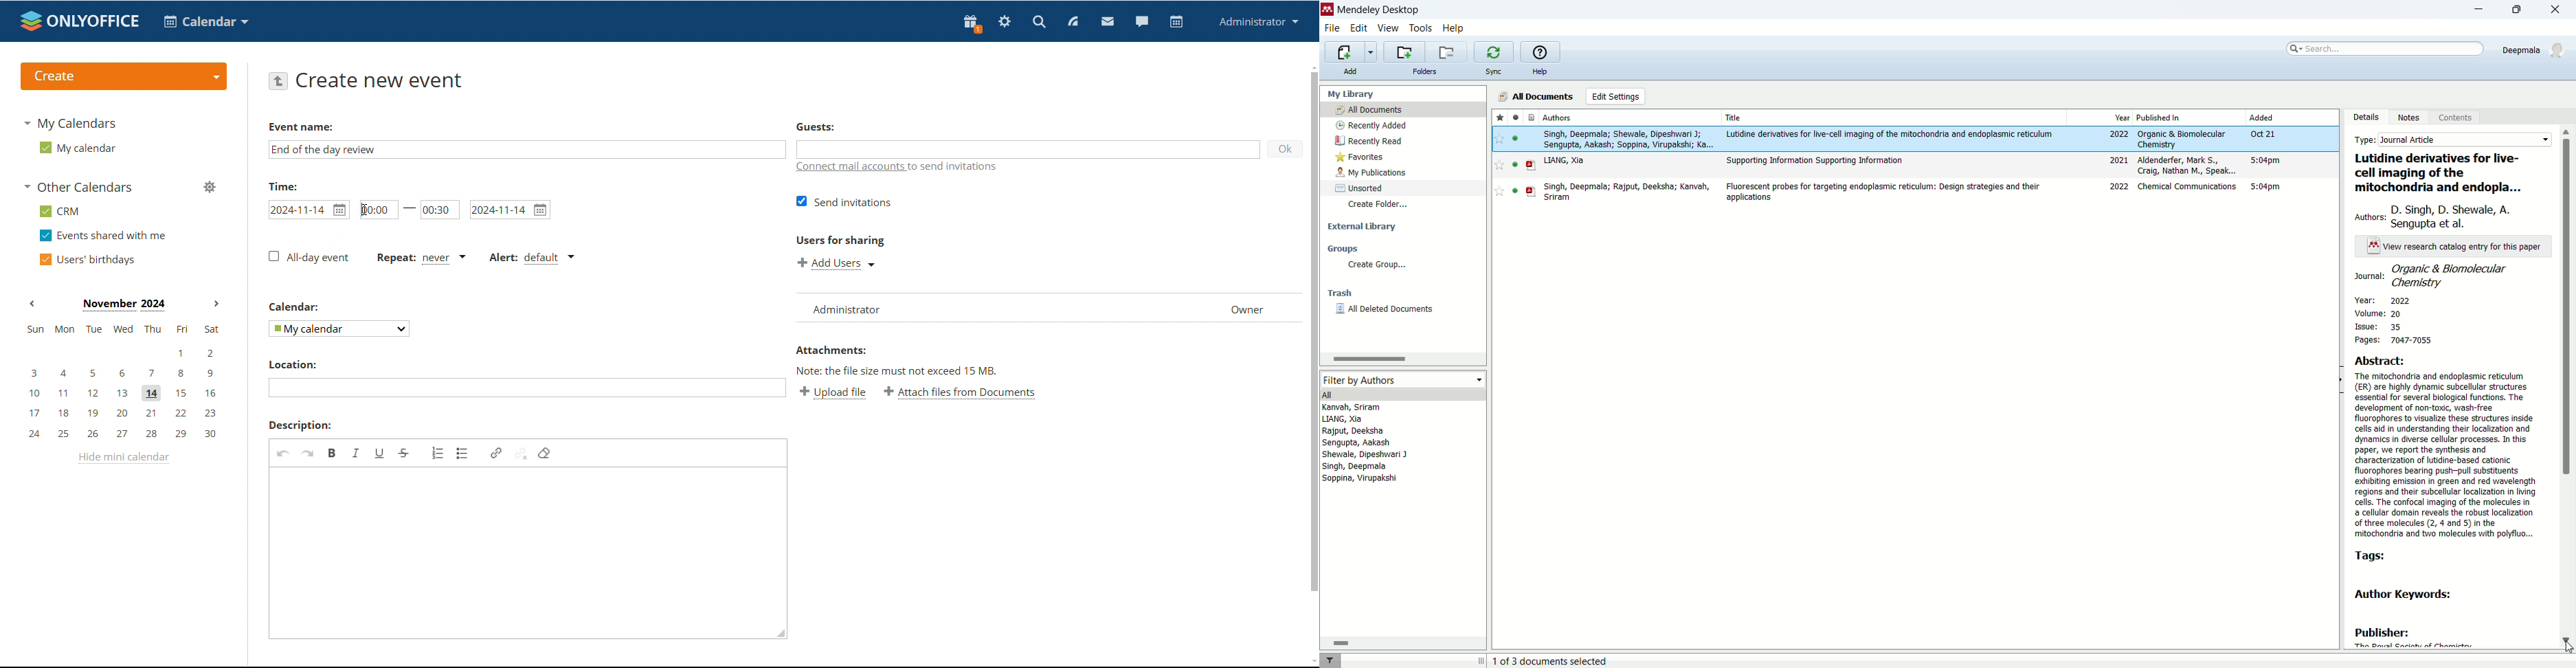  I want to click on help, so click(1453, 29).